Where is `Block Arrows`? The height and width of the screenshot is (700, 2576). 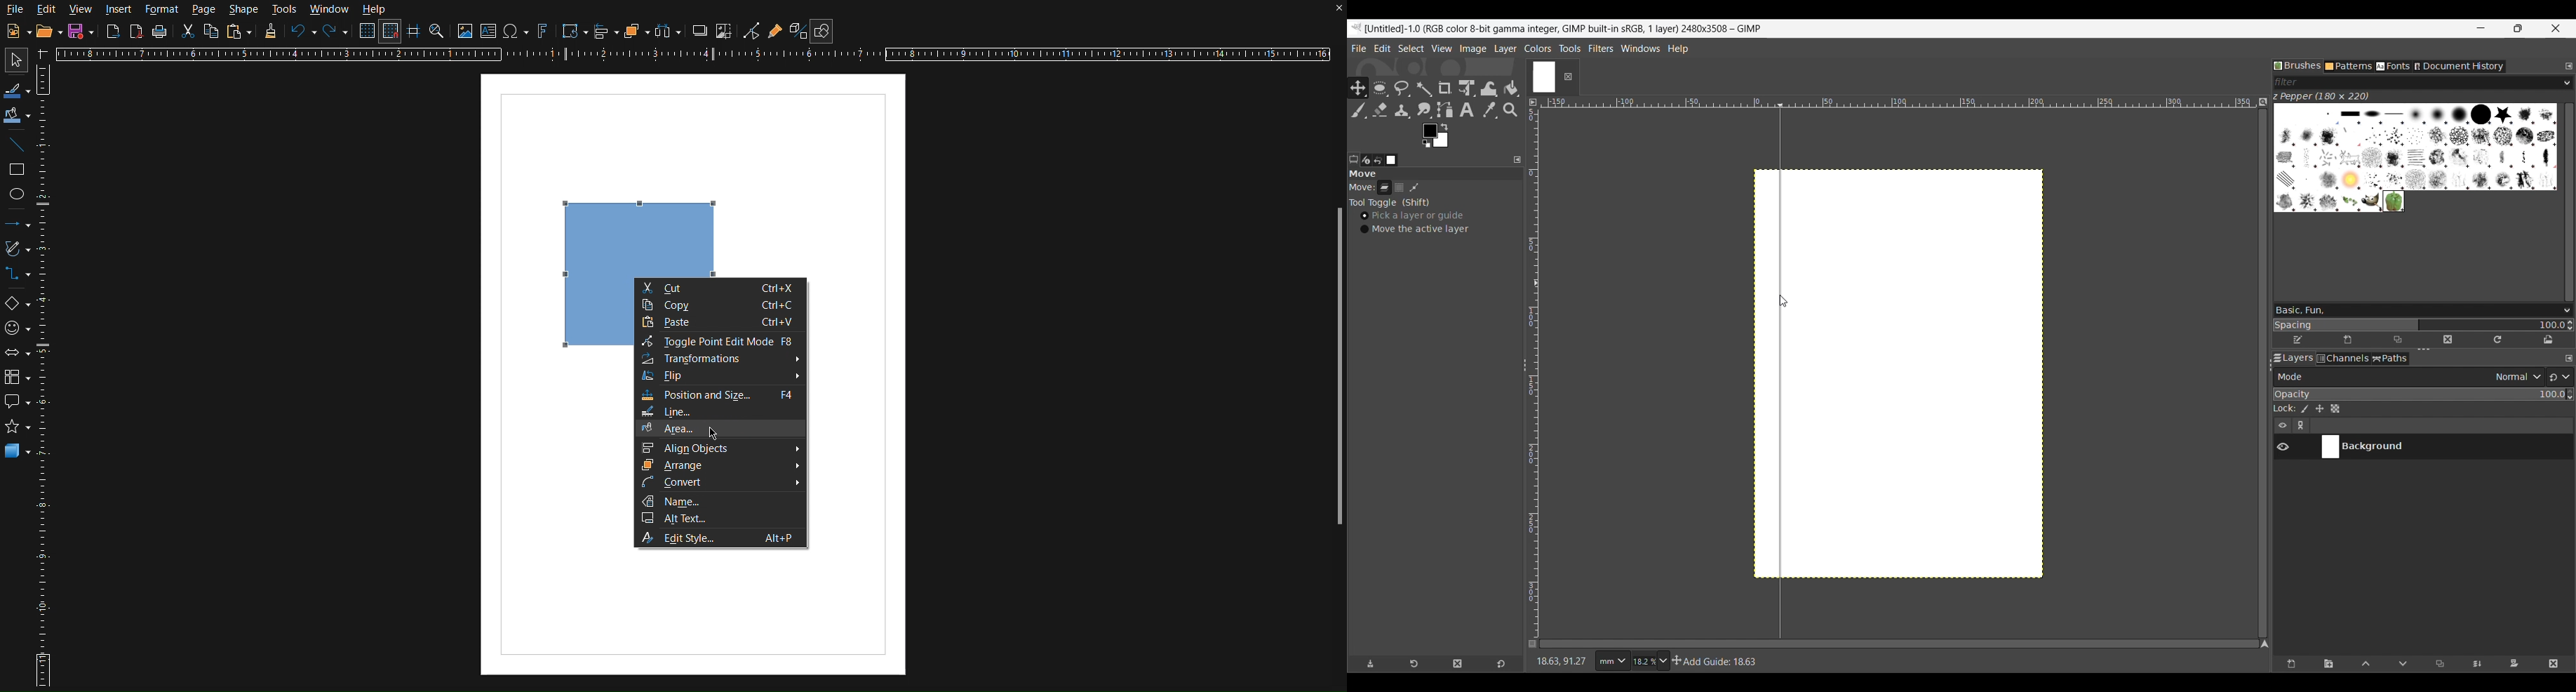 Block Arrows is located at coordinates (17, 353).